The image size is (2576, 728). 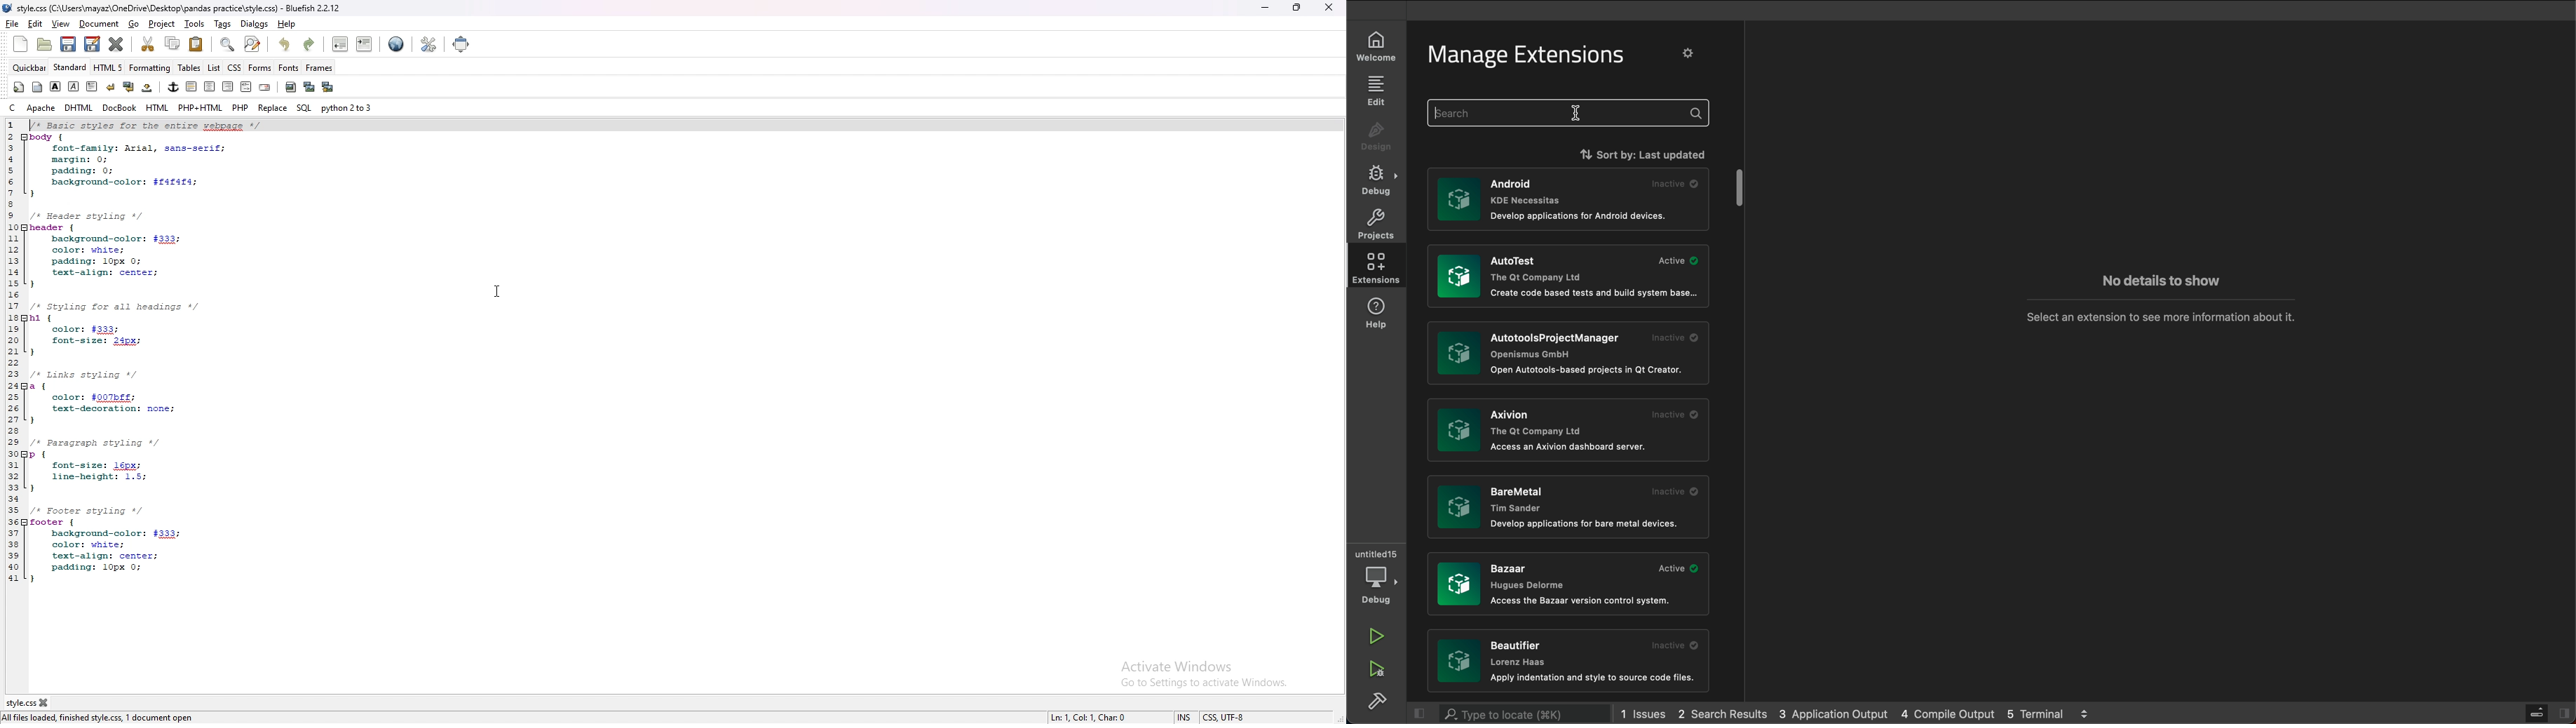 What do you see at coordinates (286, 44) in the screenshot?
I see `undo` at bounding box center [286, 44].